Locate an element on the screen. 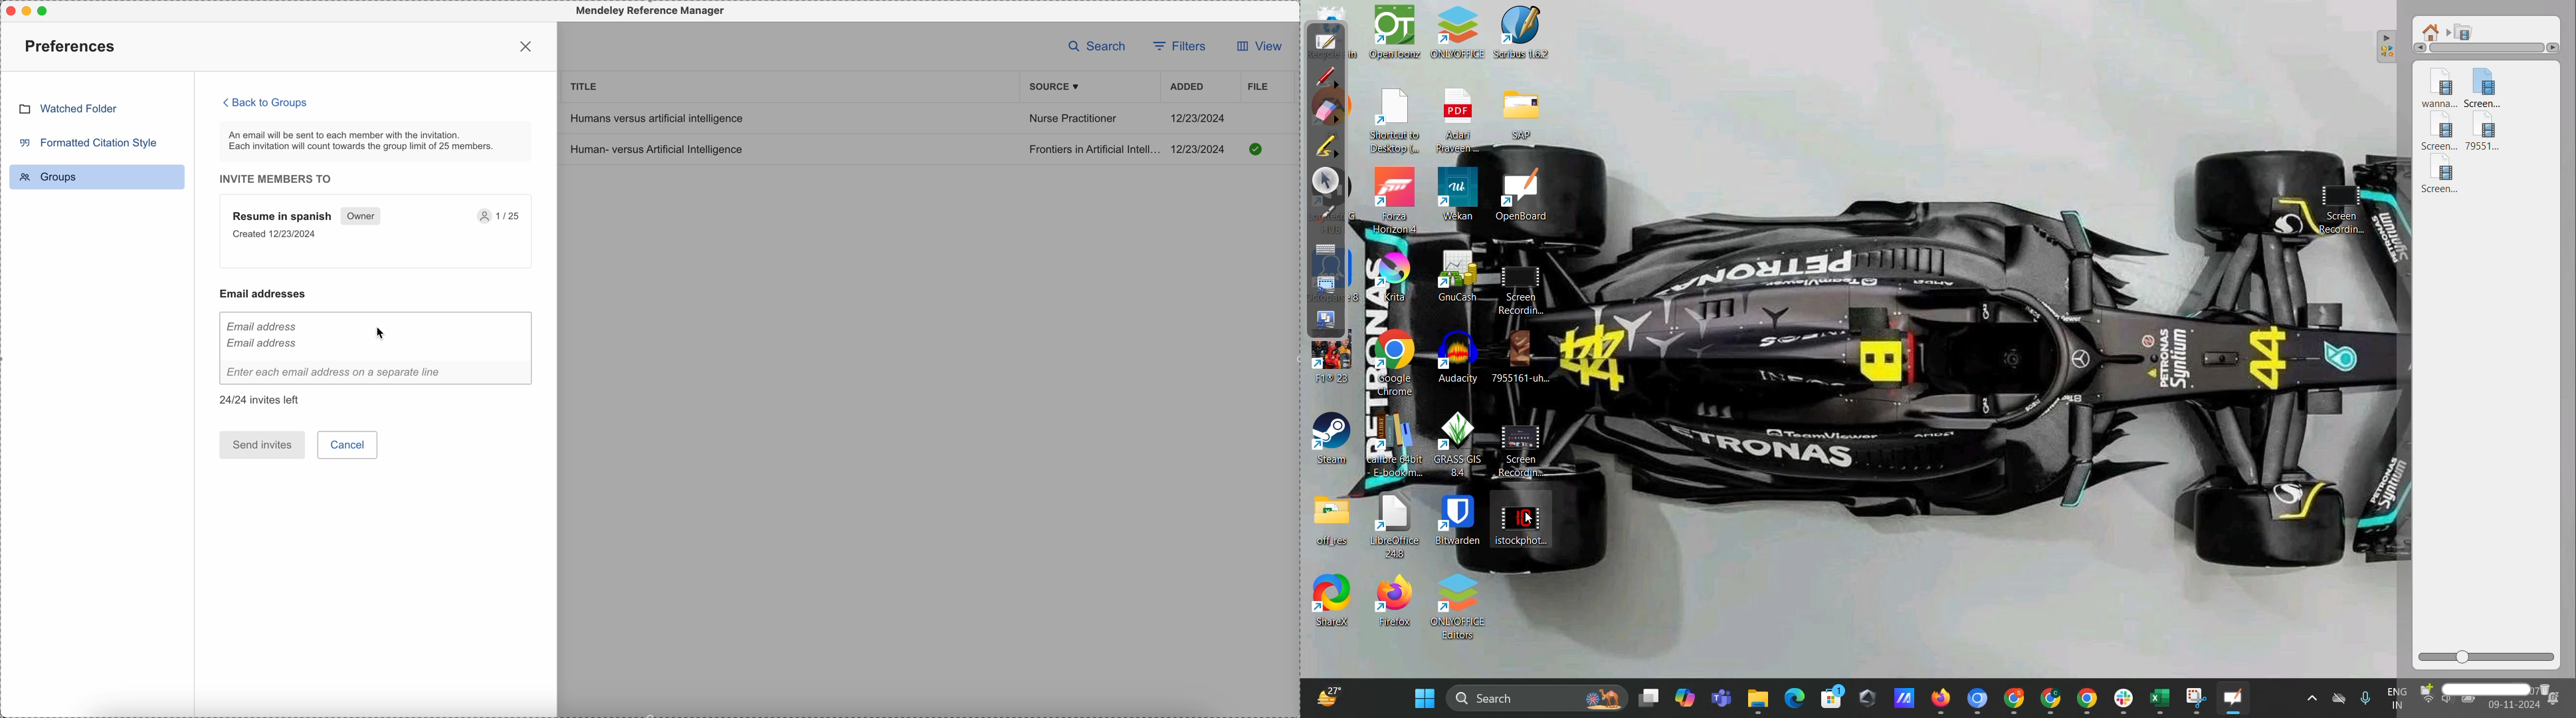 The image size is (2576, 728). formatted  citation style is located at coordinates (87, 142).